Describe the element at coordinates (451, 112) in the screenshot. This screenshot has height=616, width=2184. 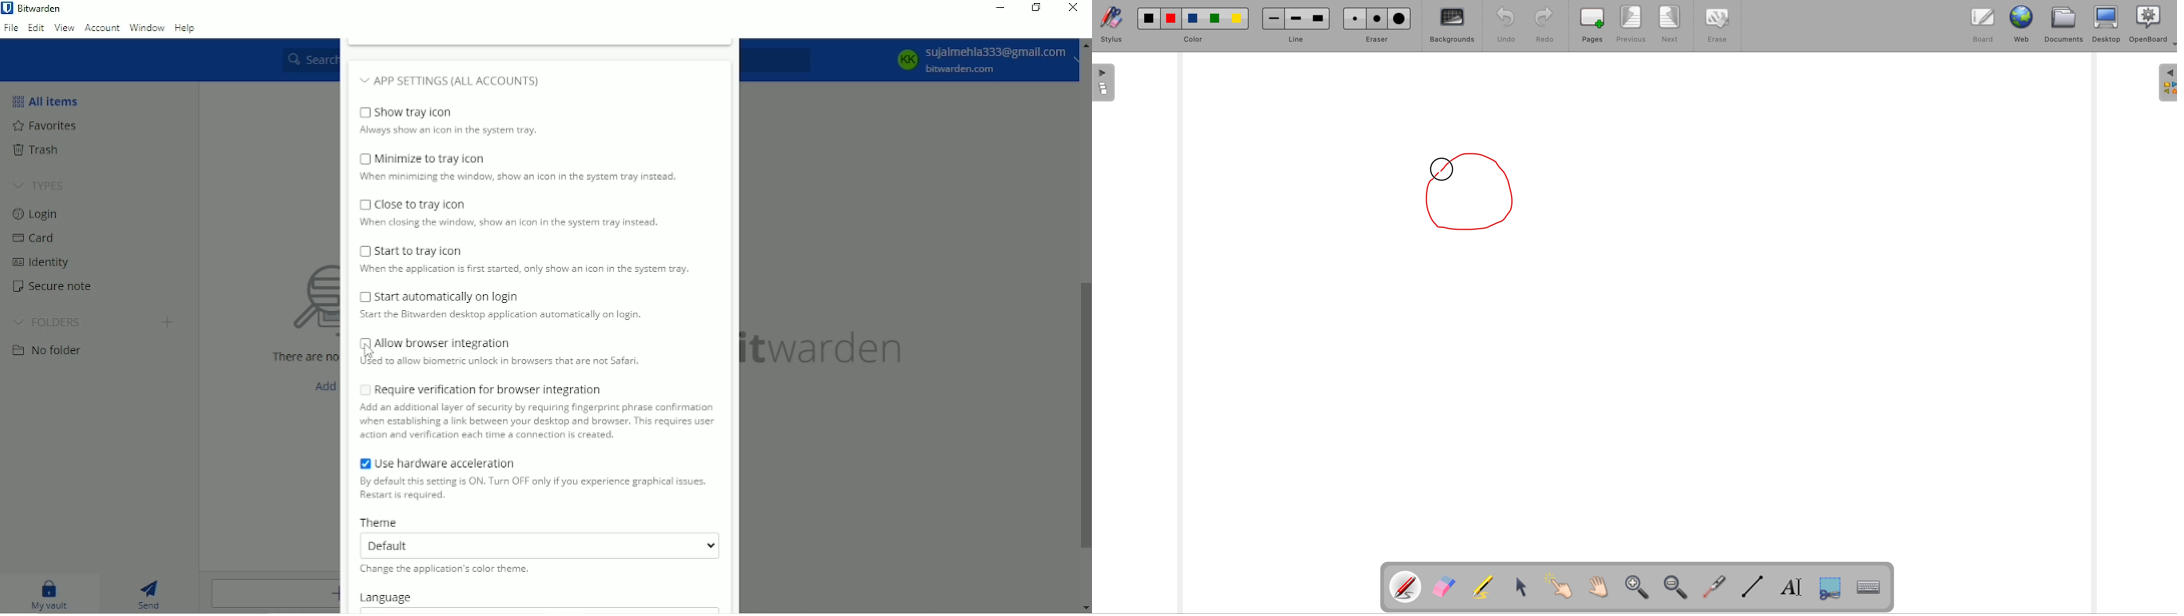
I see `Show tray icon` at that location.